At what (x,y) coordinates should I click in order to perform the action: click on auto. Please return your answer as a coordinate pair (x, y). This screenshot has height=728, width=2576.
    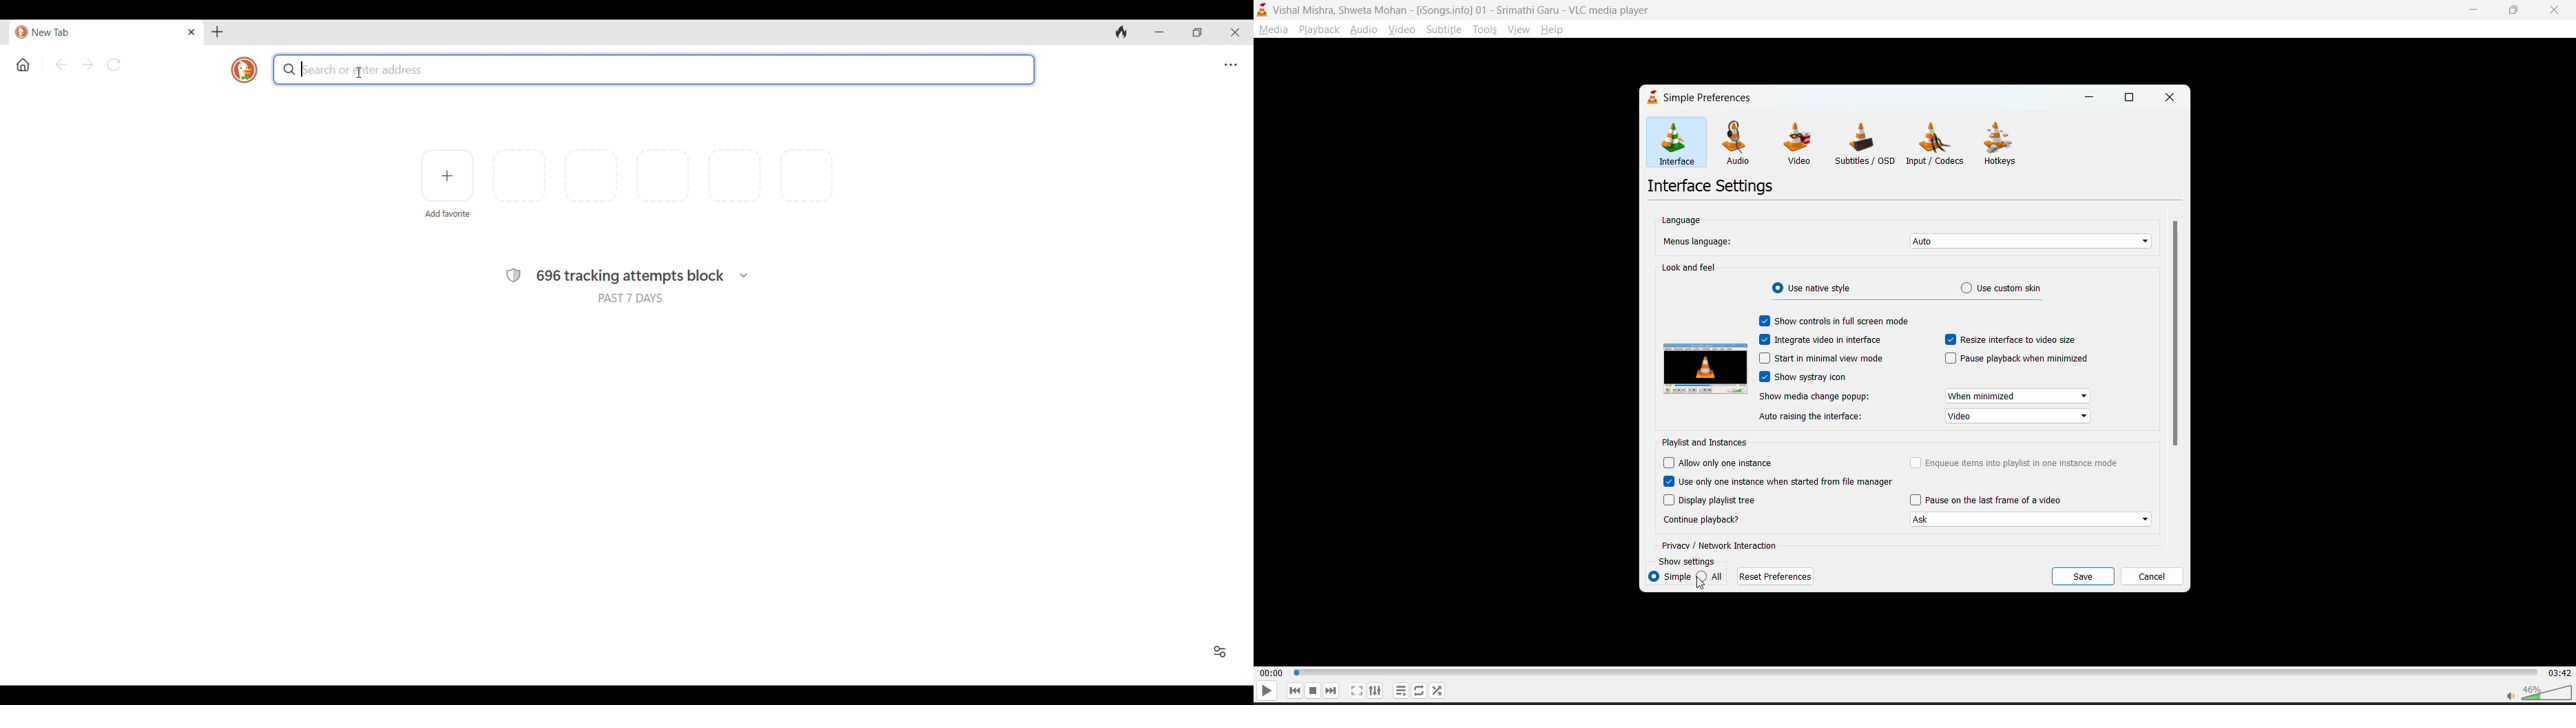
    Looking at the image, I should click on (2026, 242).